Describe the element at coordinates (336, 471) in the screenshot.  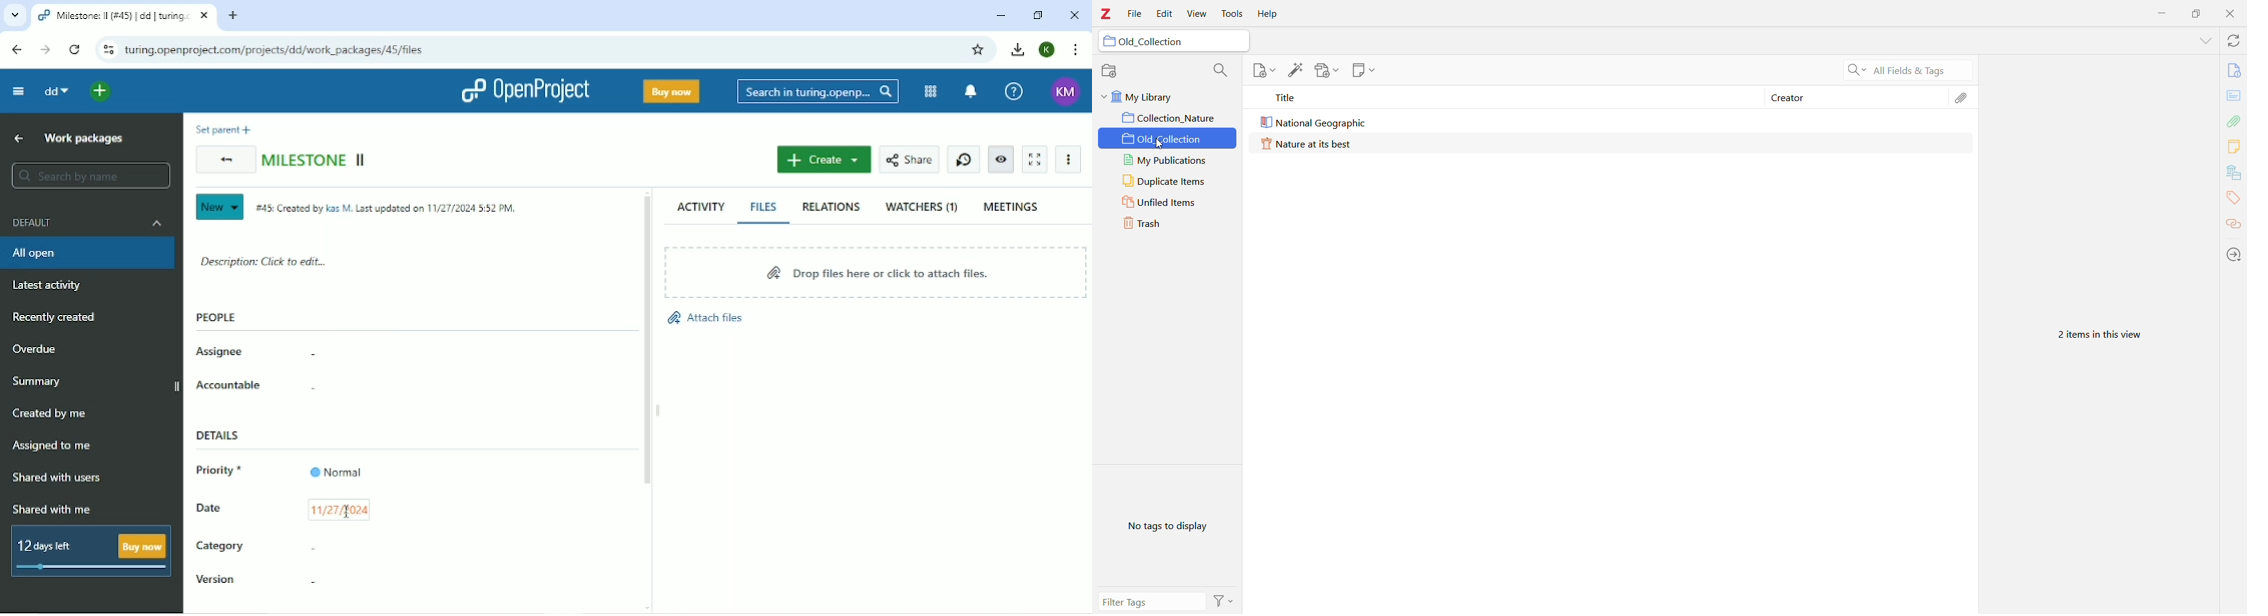
I see `Normal` at that location.